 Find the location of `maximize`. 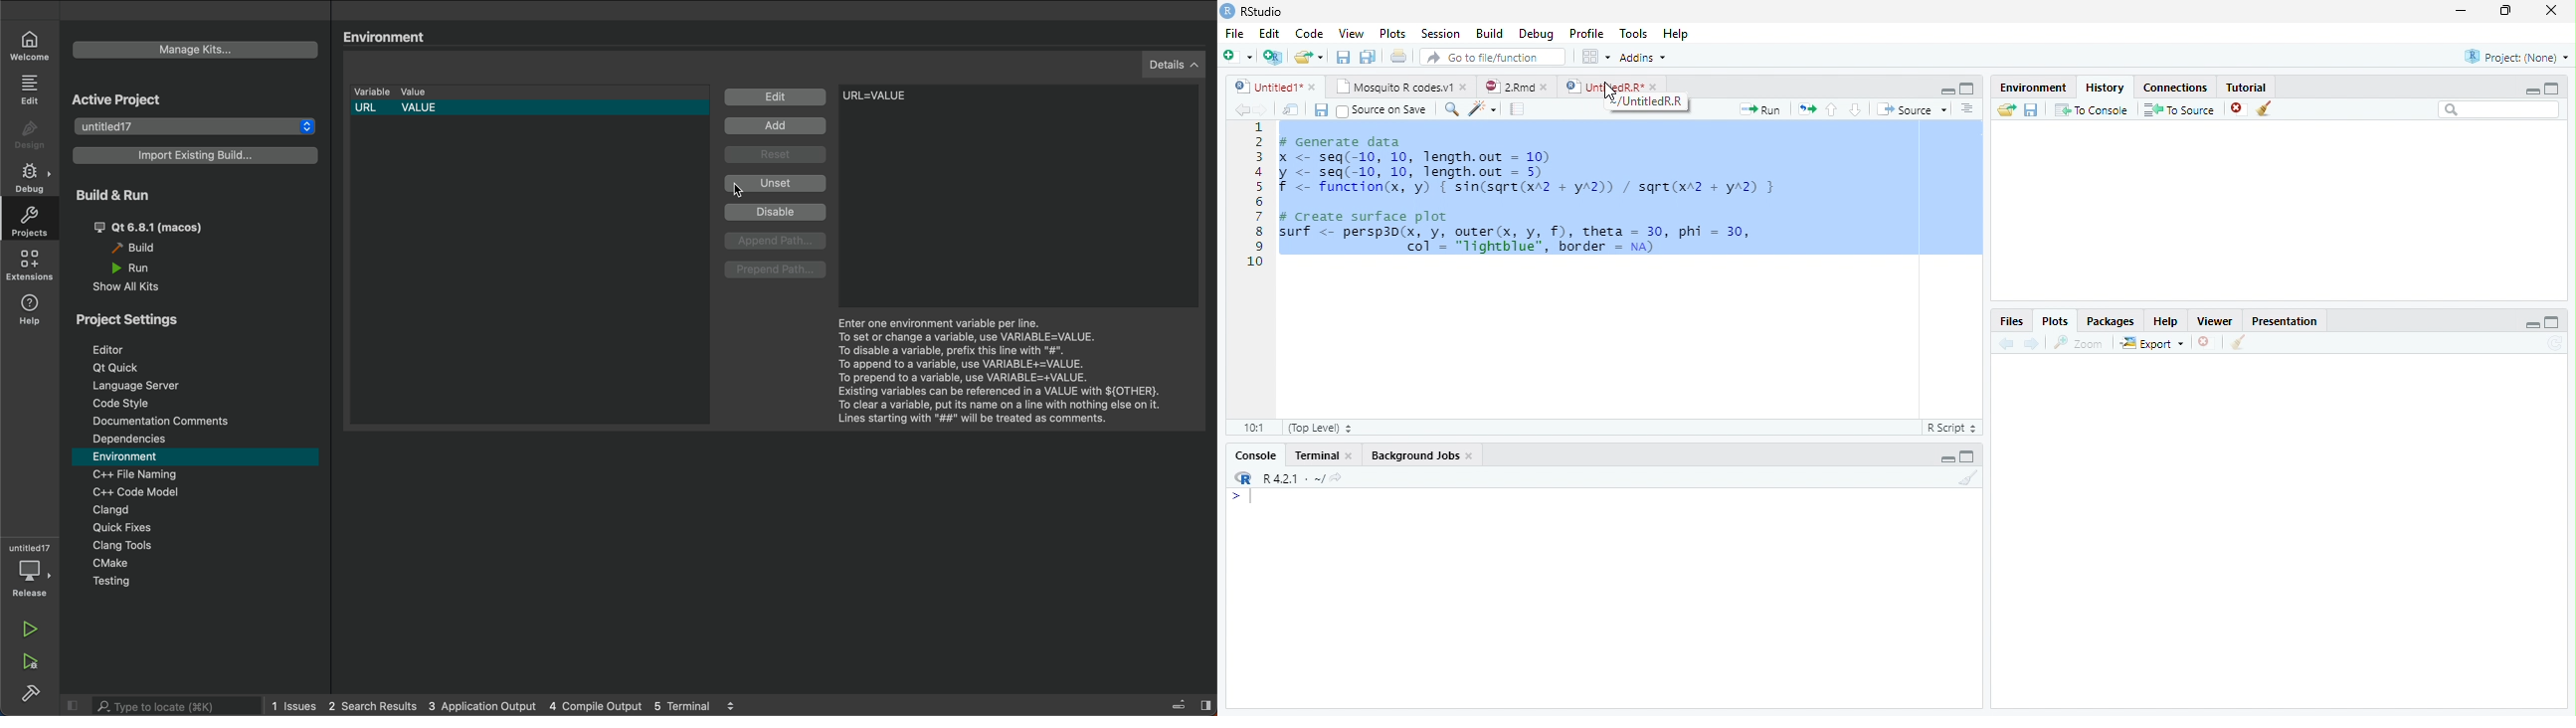

maximize is located at coordinates (2552, 89).